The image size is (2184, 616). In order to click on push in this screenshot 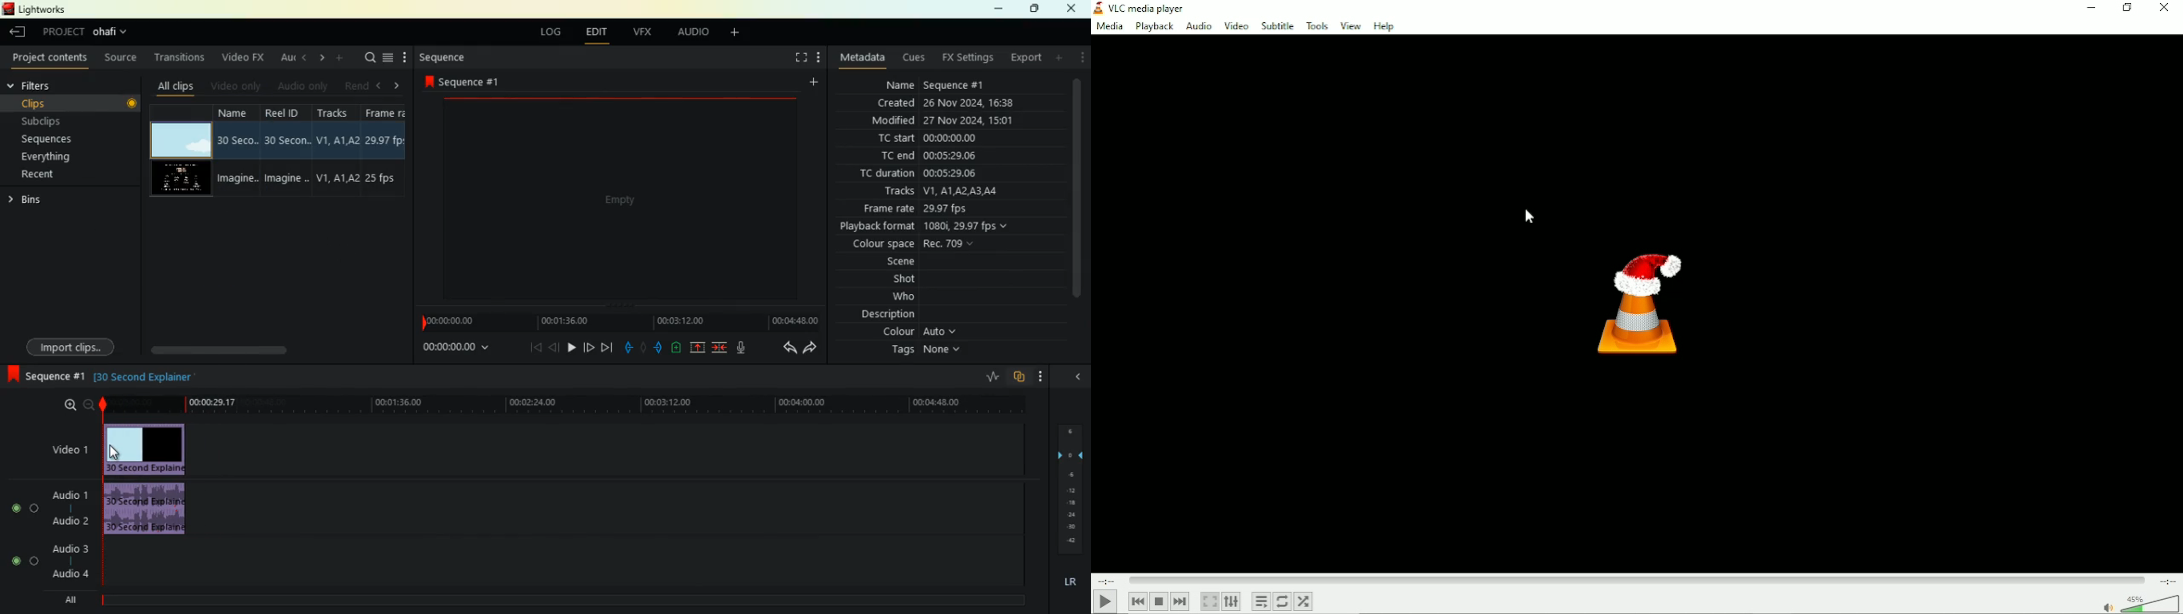, I will do `click(659, 347)`.